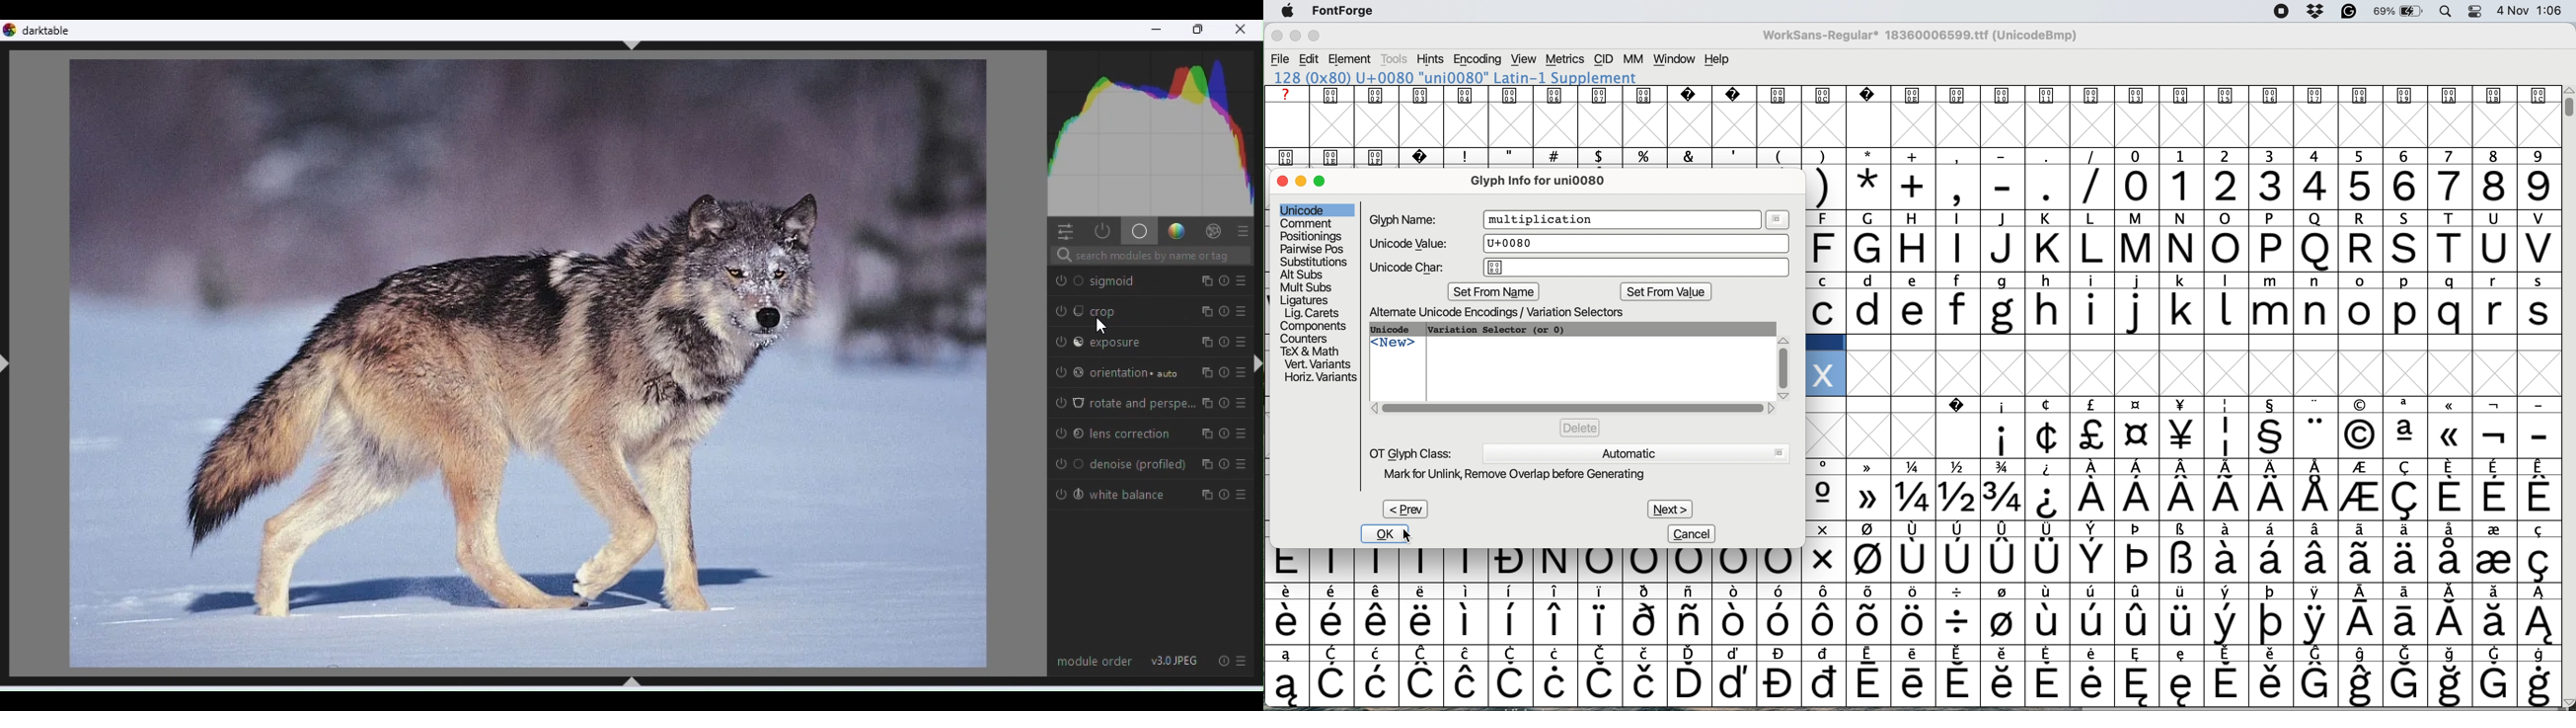 This screenshot has height=728, width=2576. What do you see at coordinates (1294, 37) in the screenshot?
I see `minimise` at bounding box center [1294, 37].